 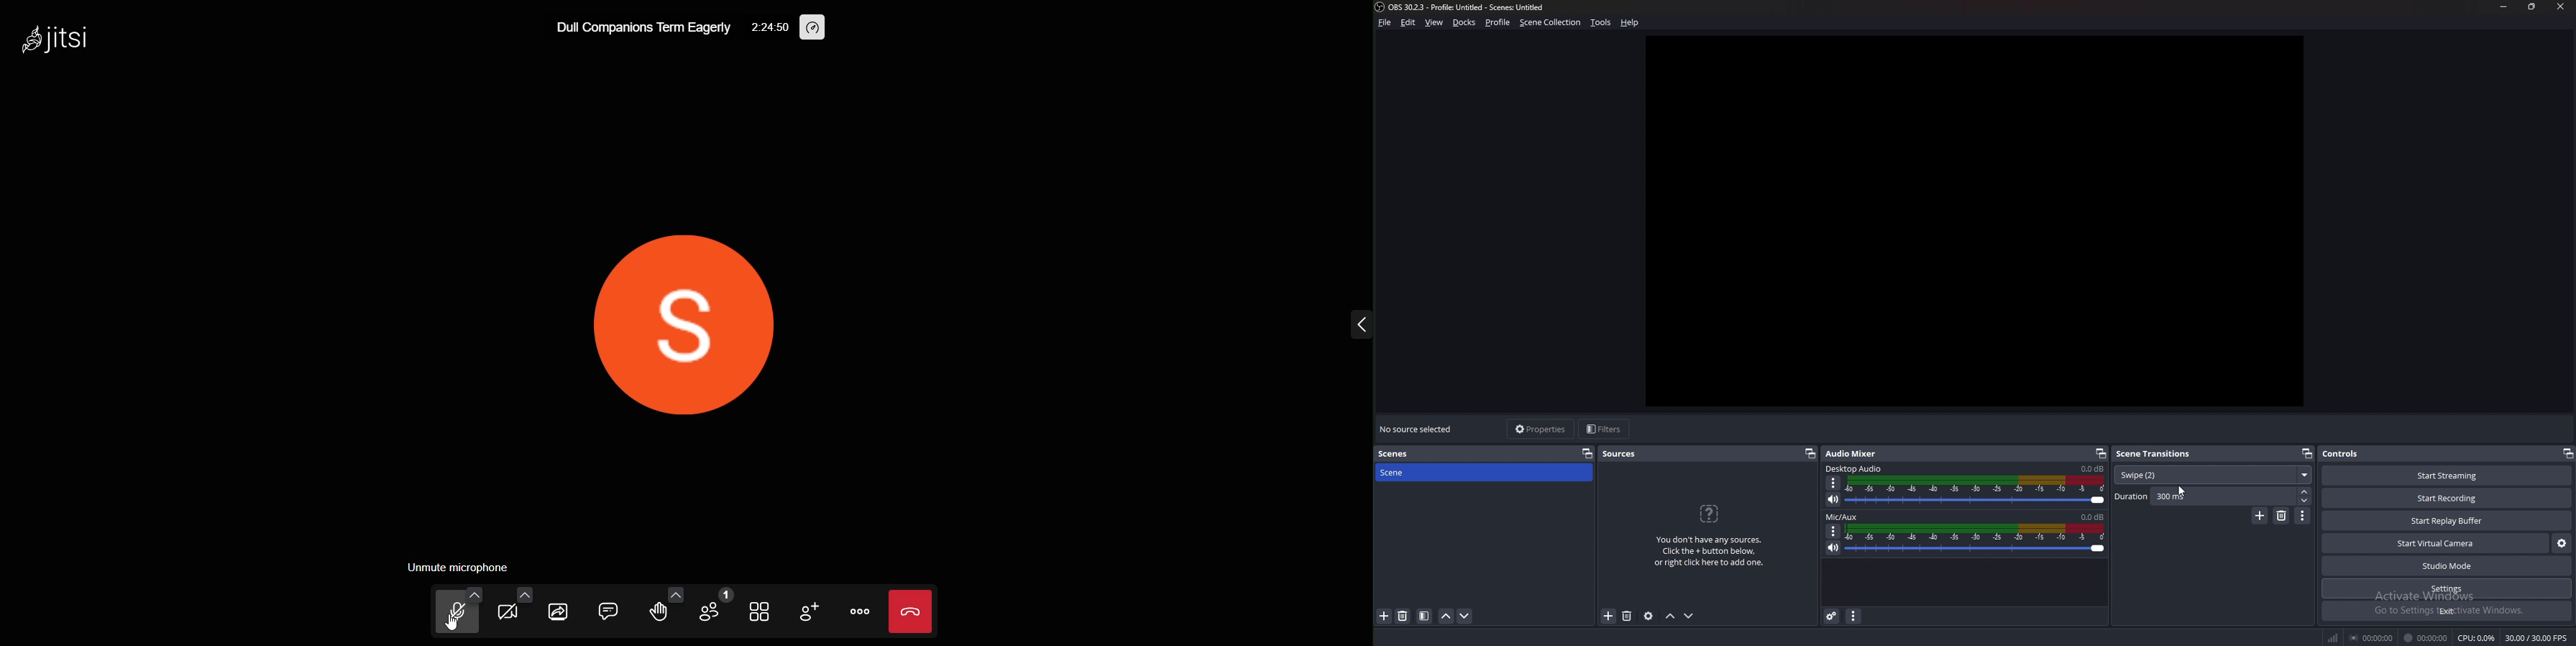 What do you see at coordinates (1542, 429) in the screenshot?
I see `properties` at bounding box center [1542, 429].